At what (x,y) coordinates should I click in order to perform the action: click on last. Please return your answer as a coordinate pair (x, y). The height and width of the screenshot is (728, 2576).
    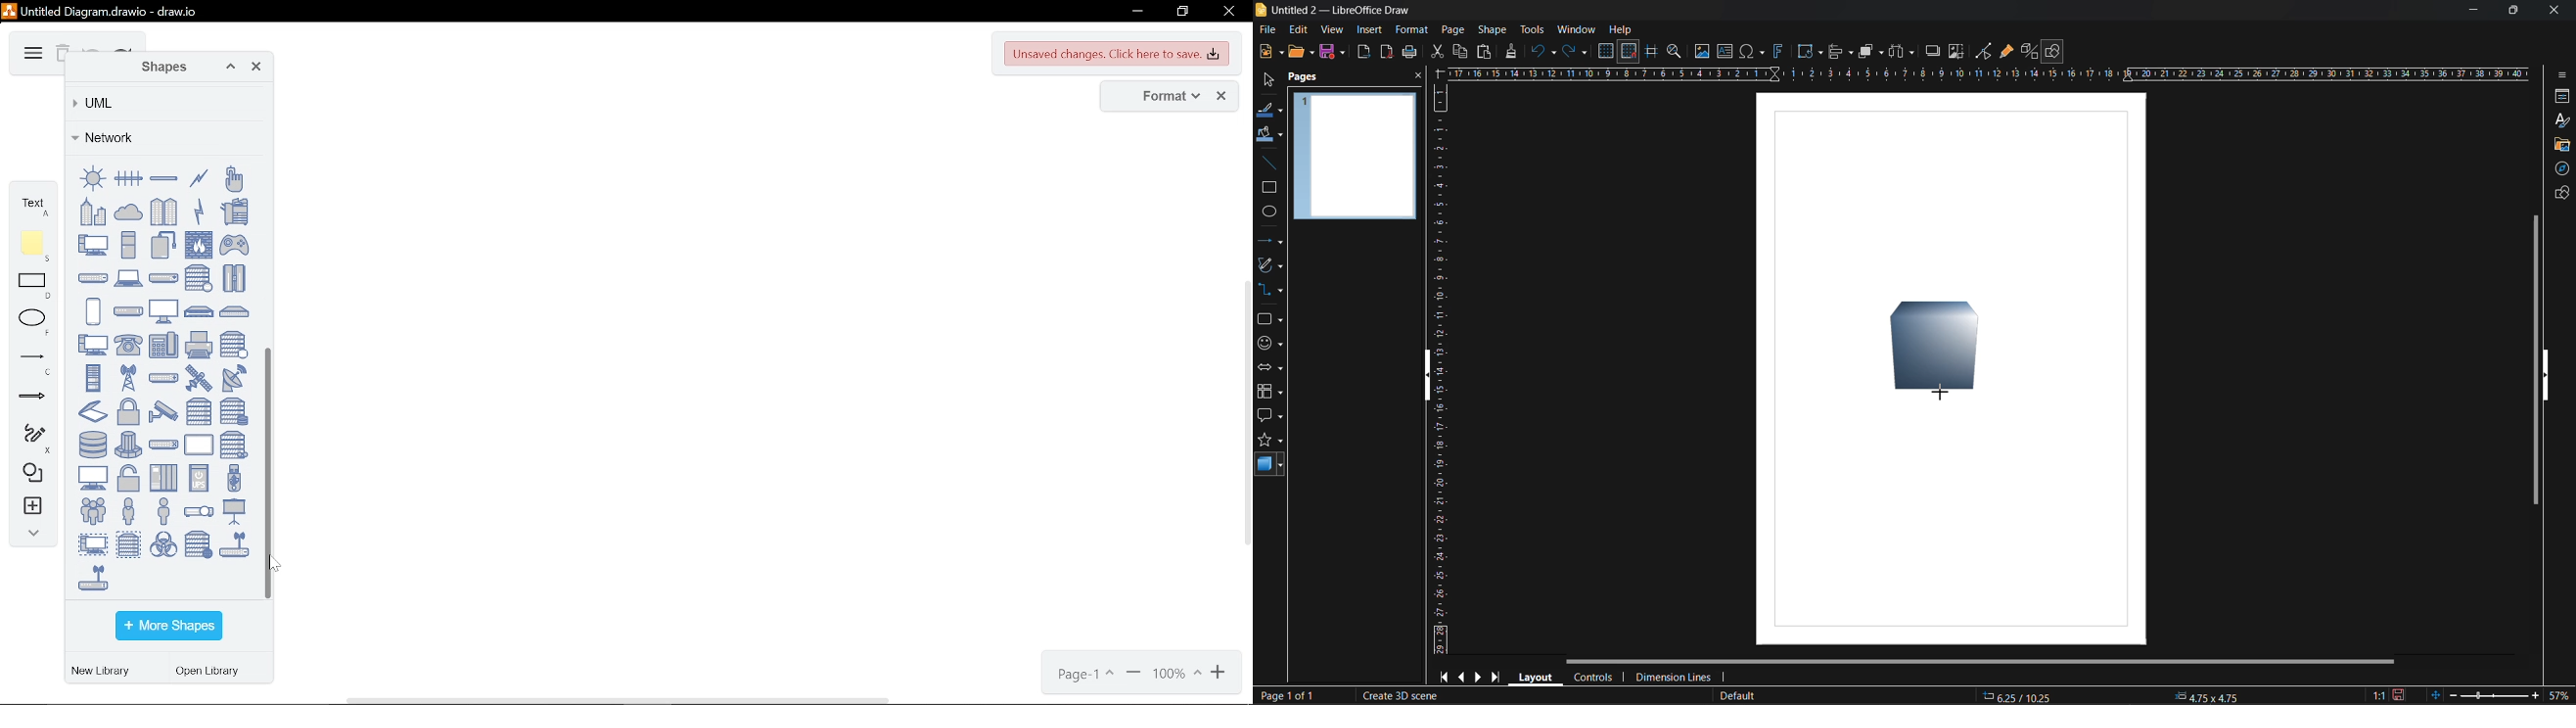
    Looking at the image, I should click on (1493, 676).